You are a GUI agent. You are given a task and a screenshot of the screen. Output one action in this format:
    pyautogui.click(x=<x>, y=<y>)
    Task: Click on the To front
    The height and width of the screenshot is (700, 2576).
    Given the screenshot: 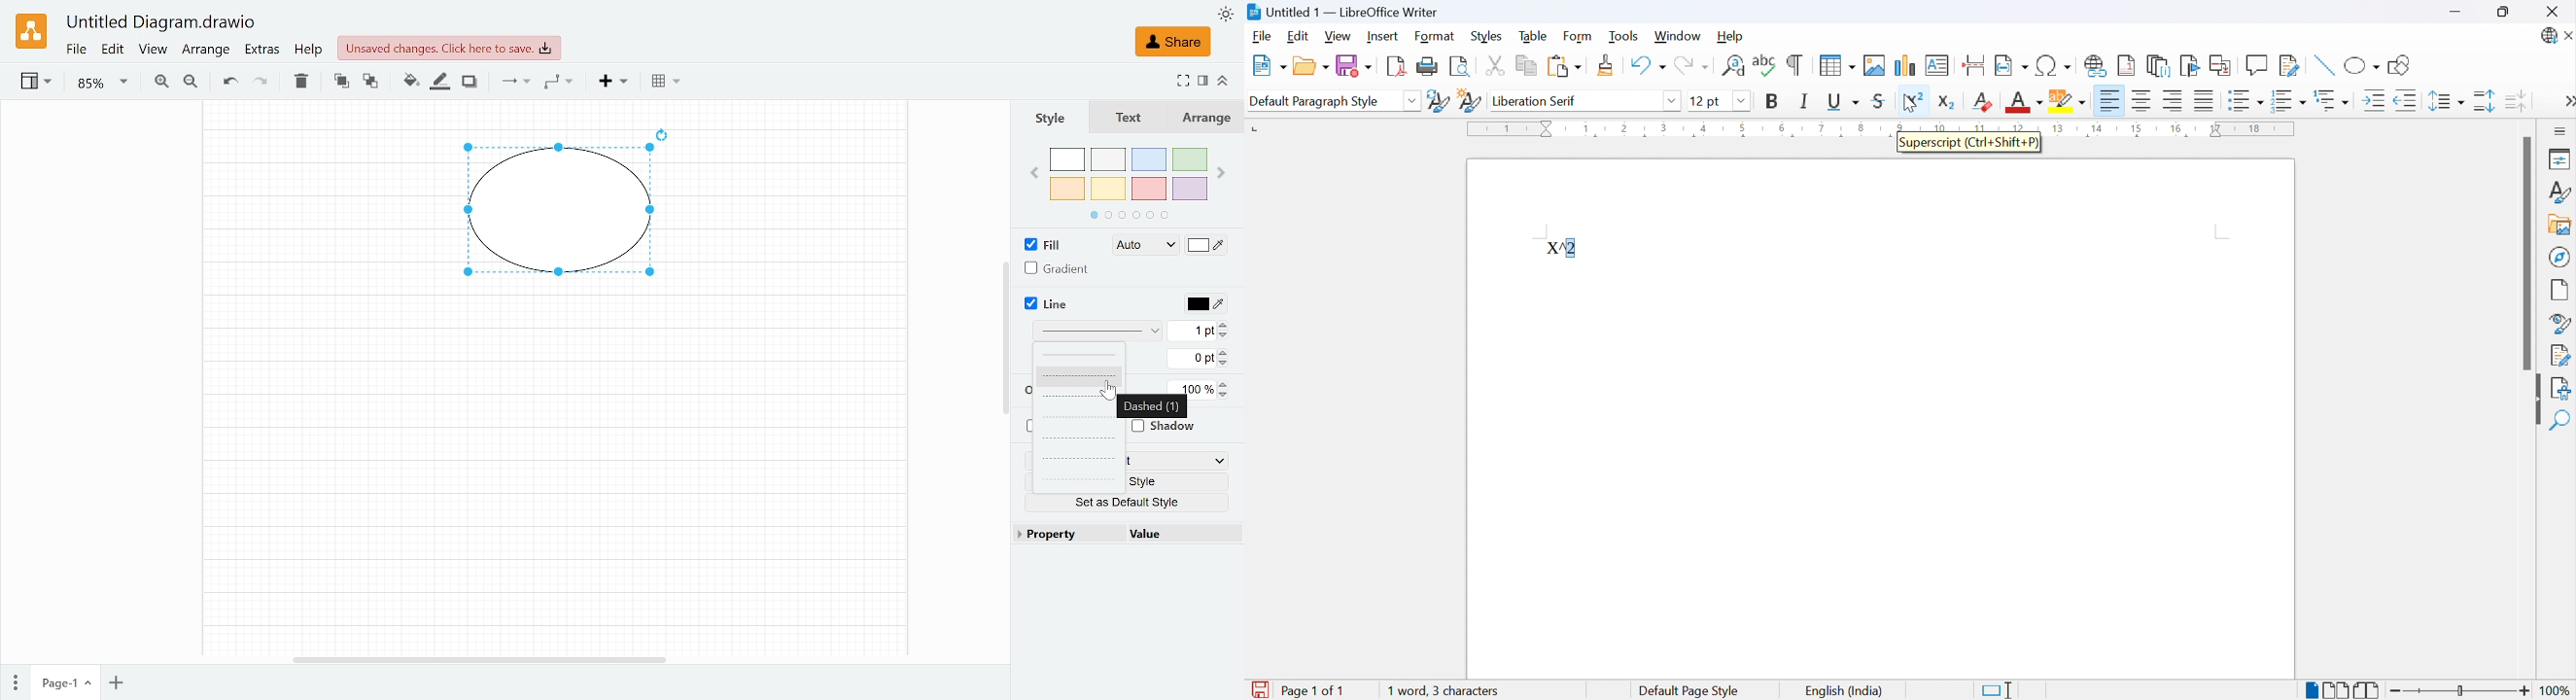 What is the action you would take?
    pyautogui.click(x=340, y=84)
    